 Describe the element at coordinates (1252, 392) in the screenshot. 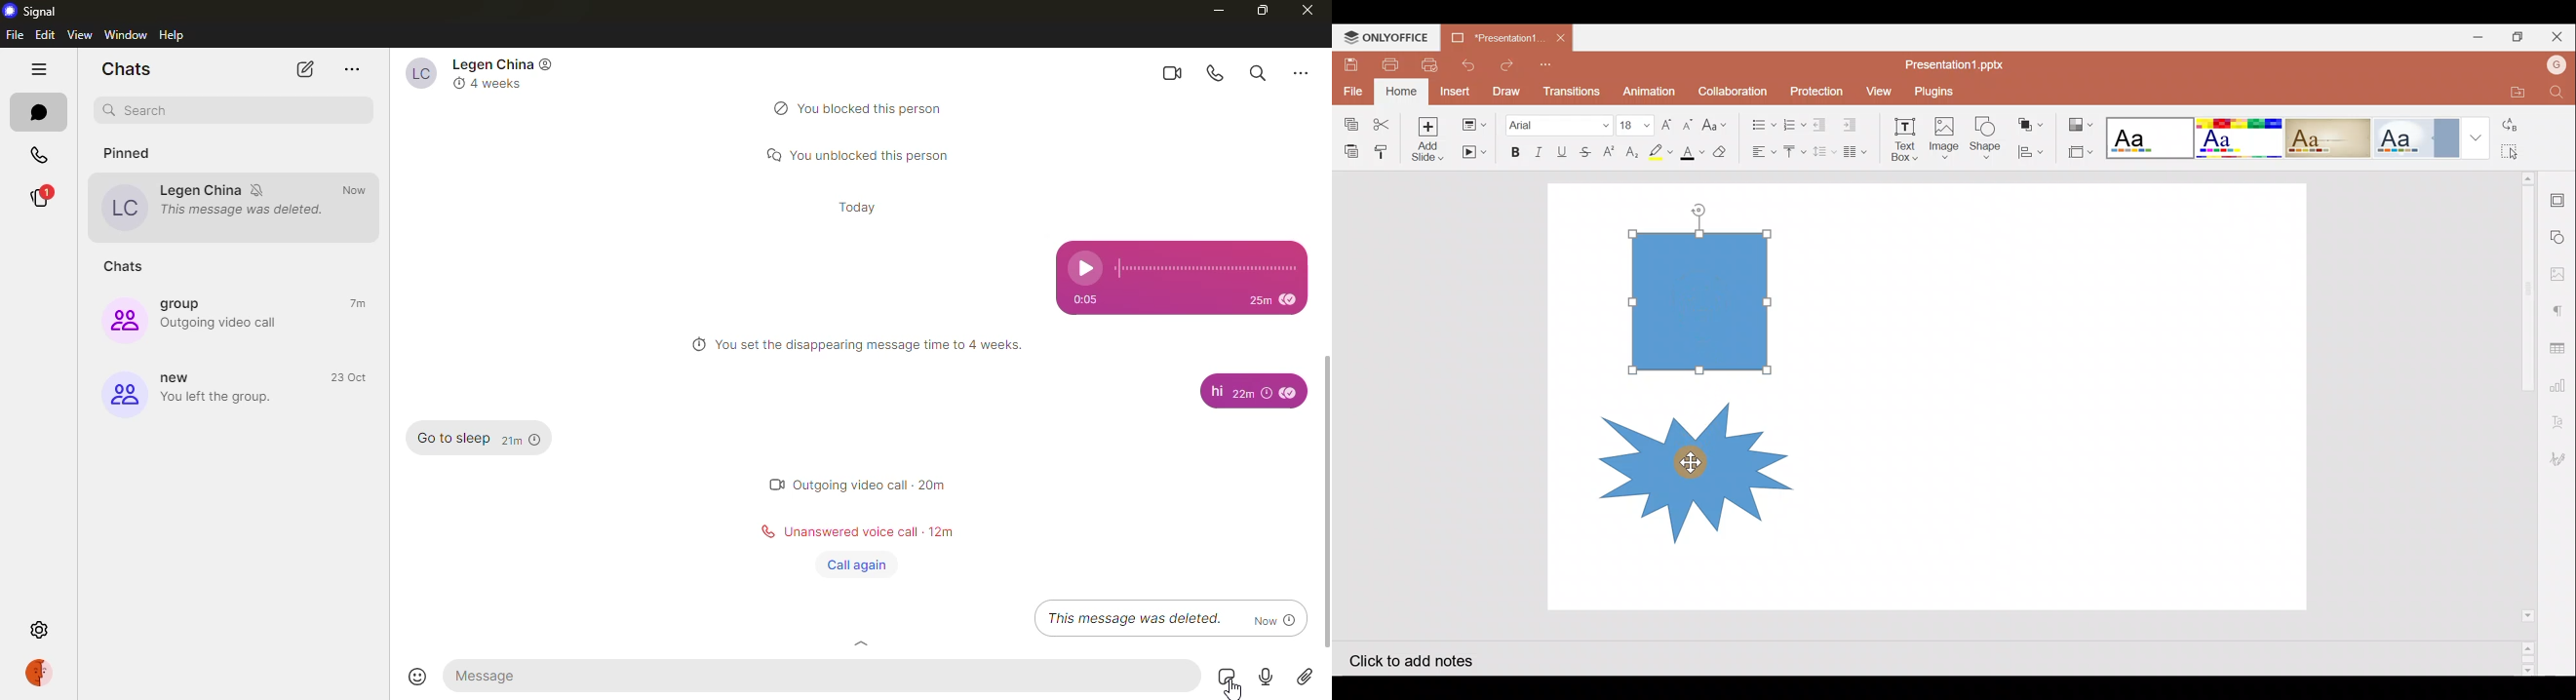

I see `time` at that location.